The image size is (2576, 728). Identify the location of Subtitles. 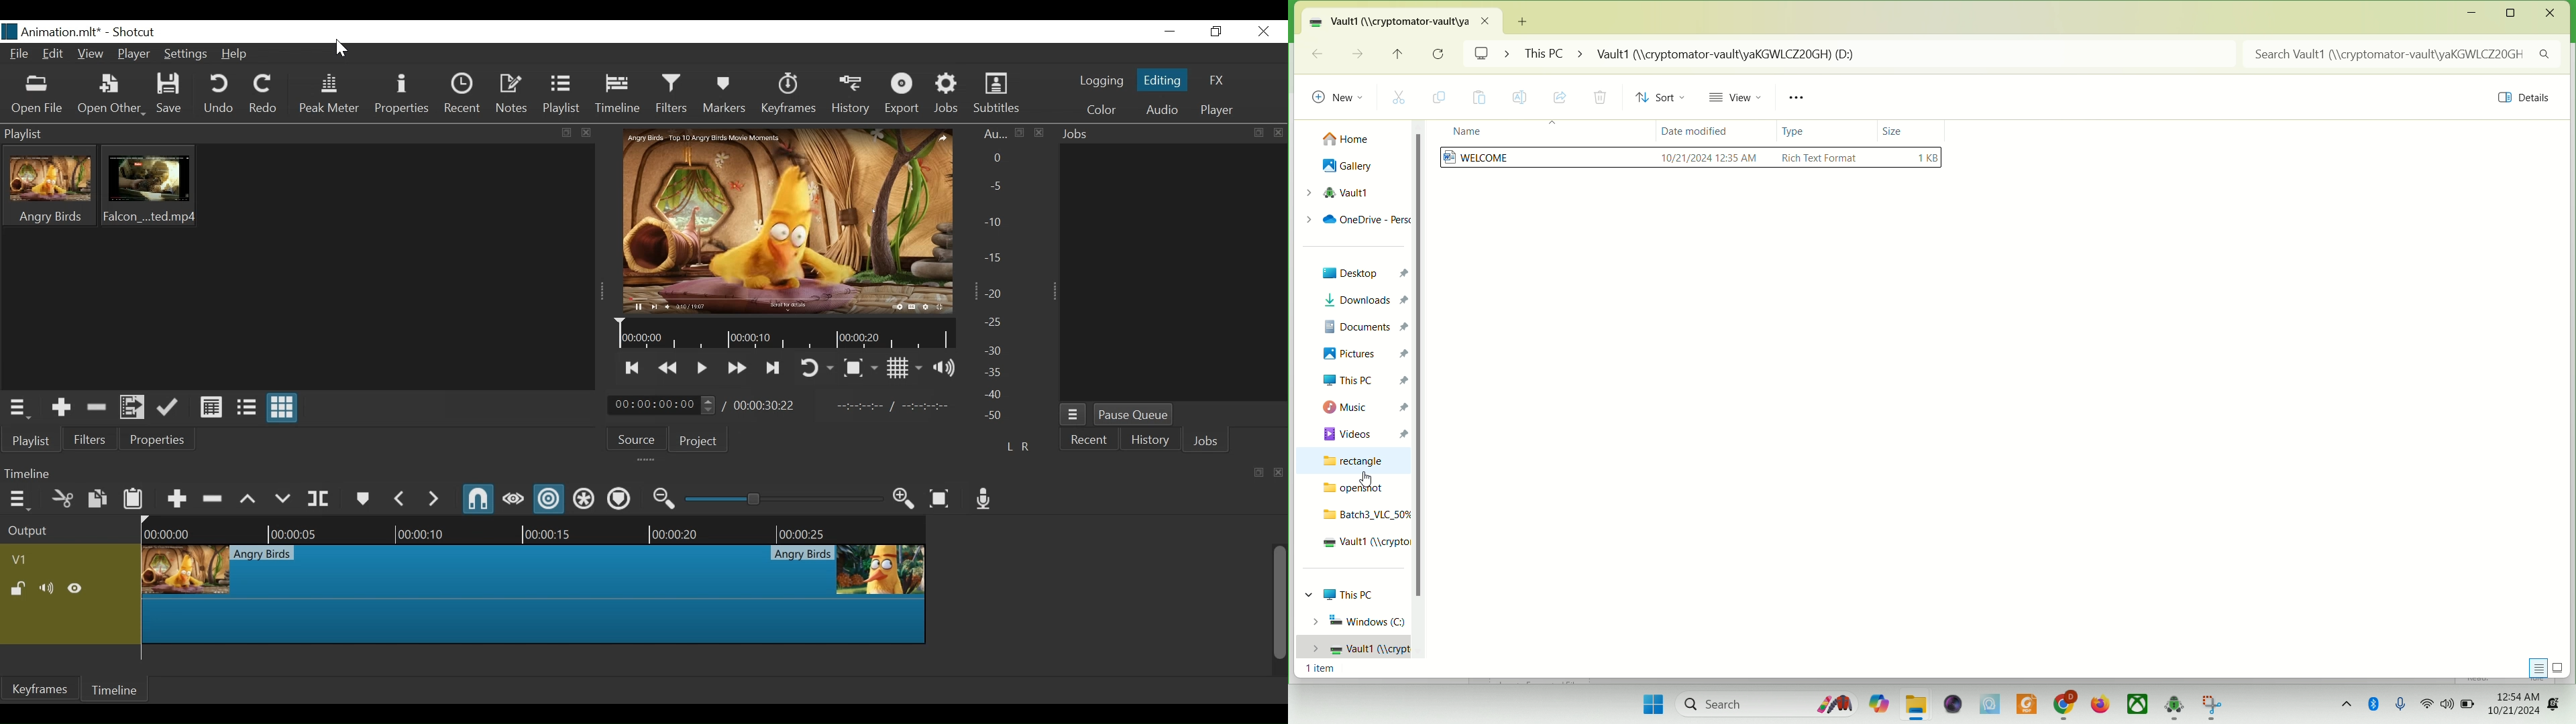
(999, 93).